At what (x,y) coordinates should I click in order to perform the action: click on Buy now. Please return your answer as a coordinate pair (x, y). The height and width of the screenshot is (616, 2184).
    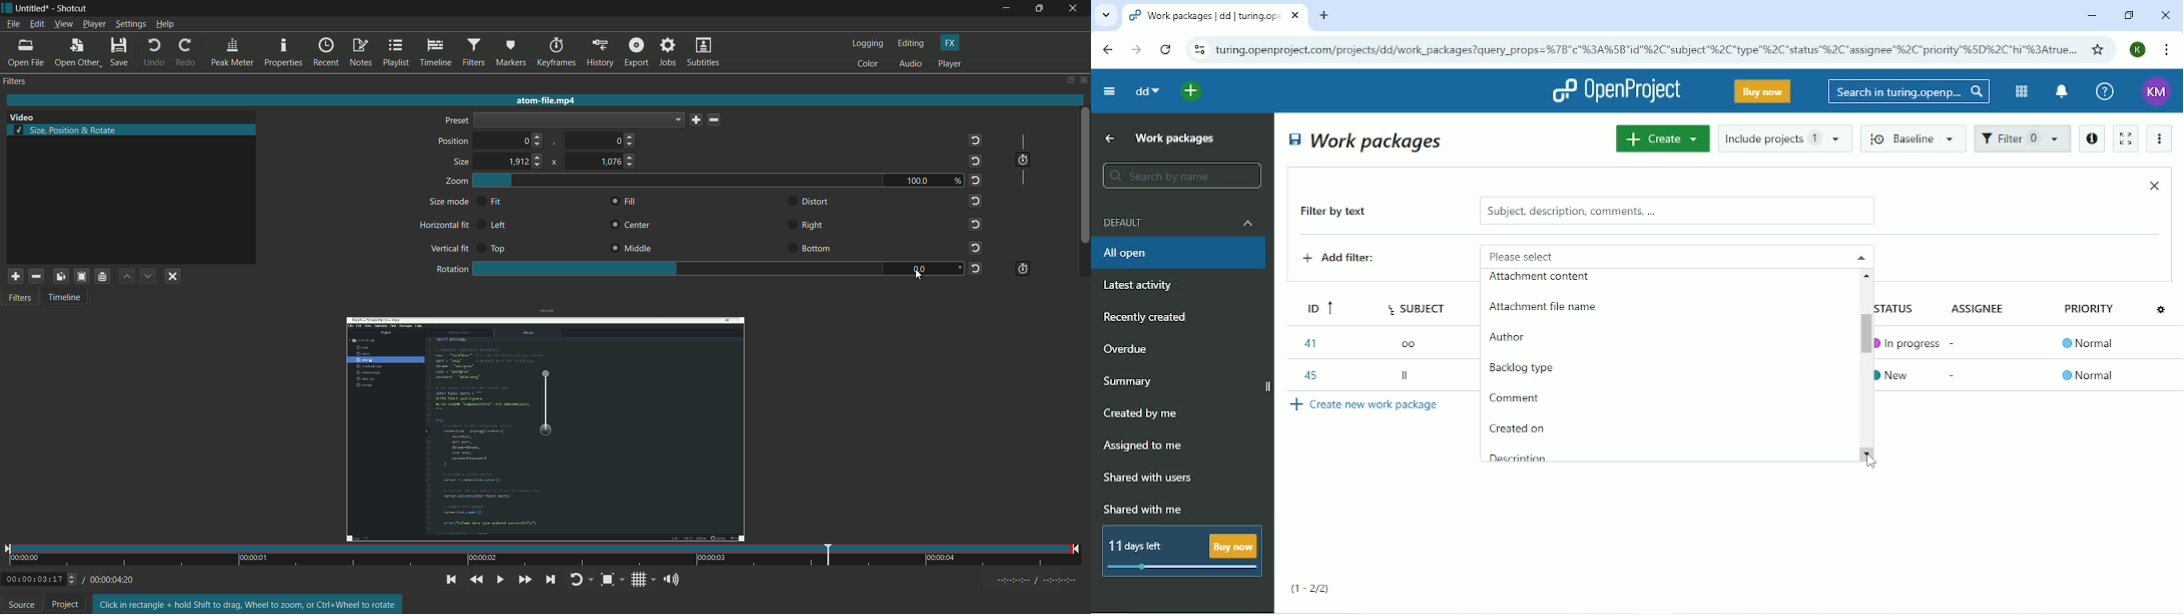
    Looking at the image, I should click on (1763, 91).